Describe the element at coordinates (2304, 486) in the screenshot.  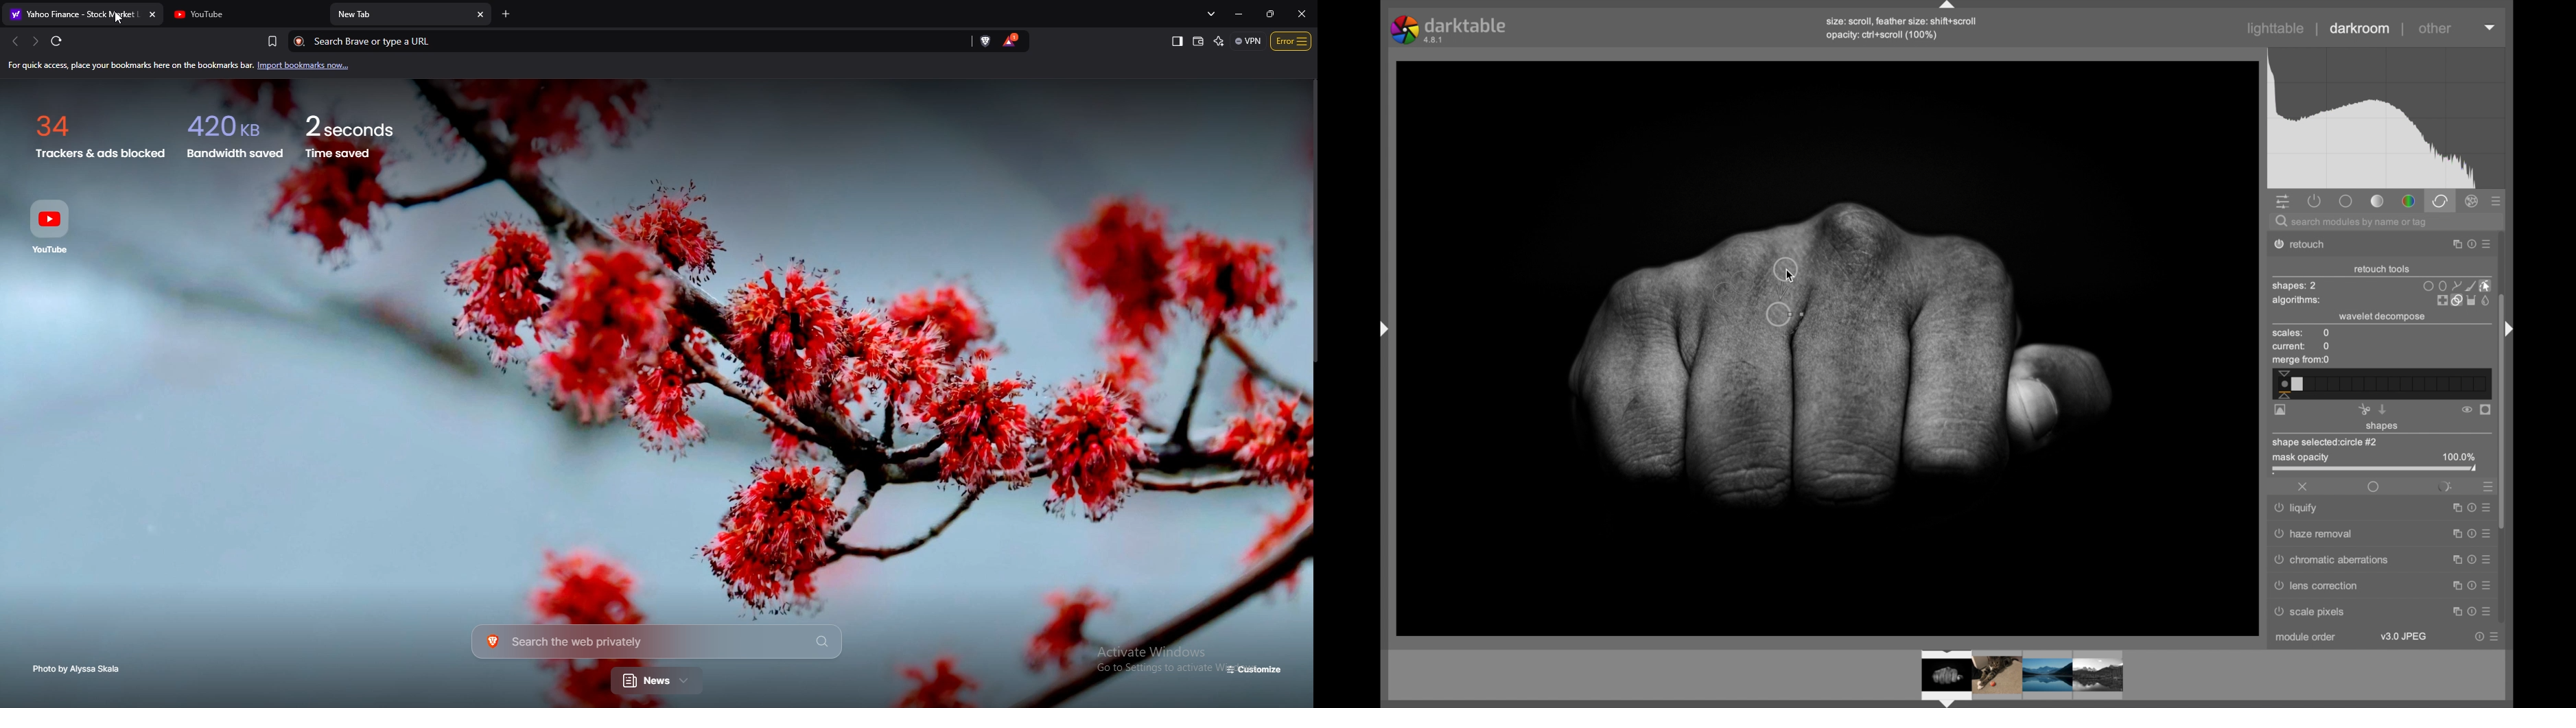
I see `off` at that location.